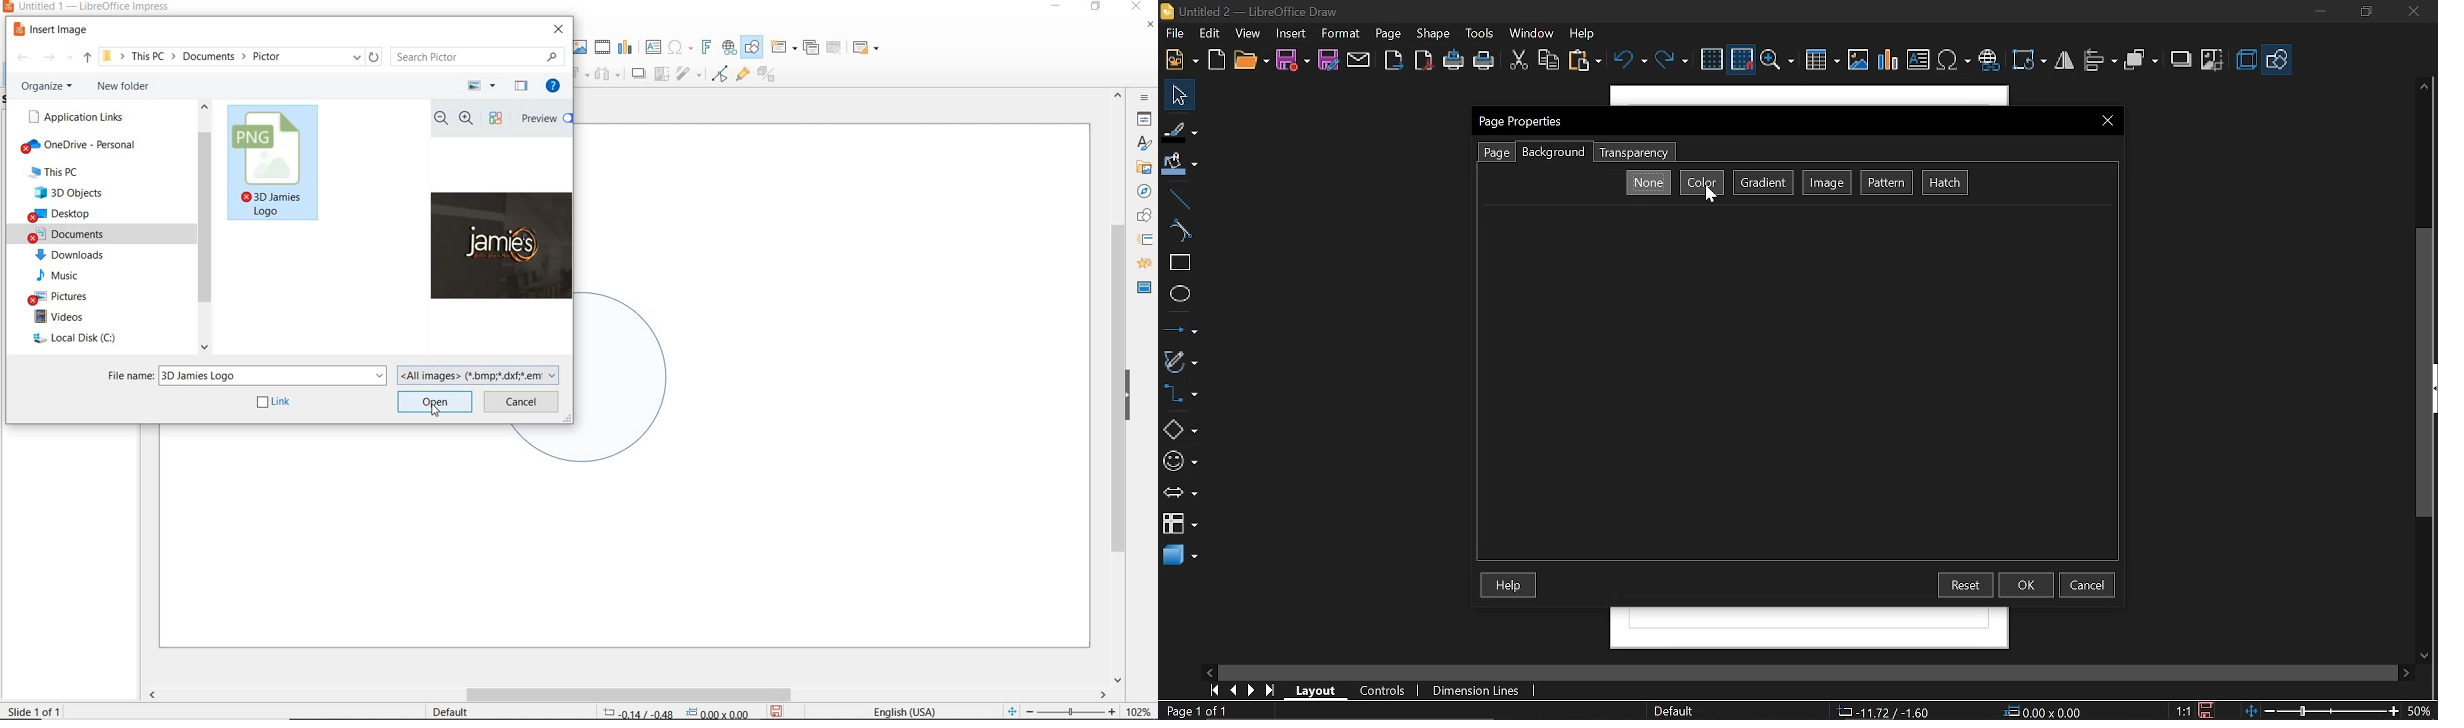  What do you see at coordinates (2030, 61) in the screenshot?
I see `Rotate` at bounding box center [2030, 61].